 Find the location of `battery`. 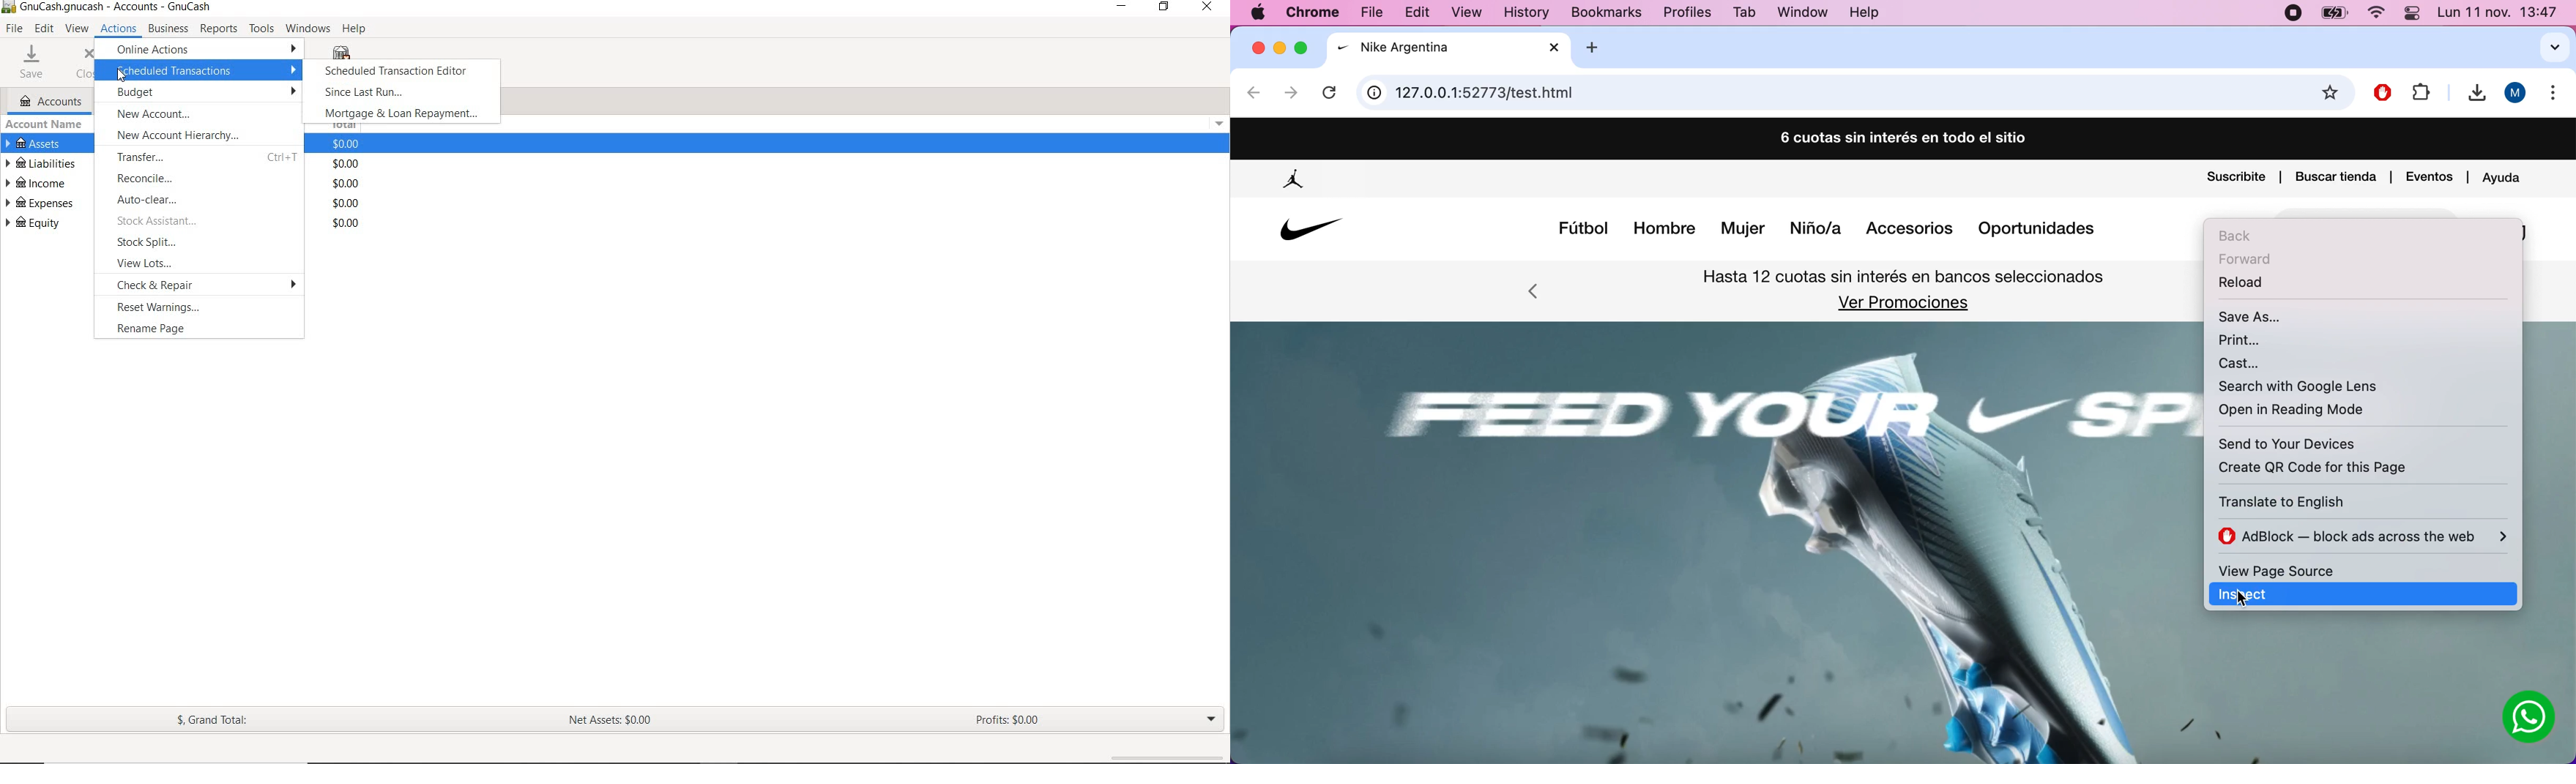

battery is located at coordinates (2335, 15).